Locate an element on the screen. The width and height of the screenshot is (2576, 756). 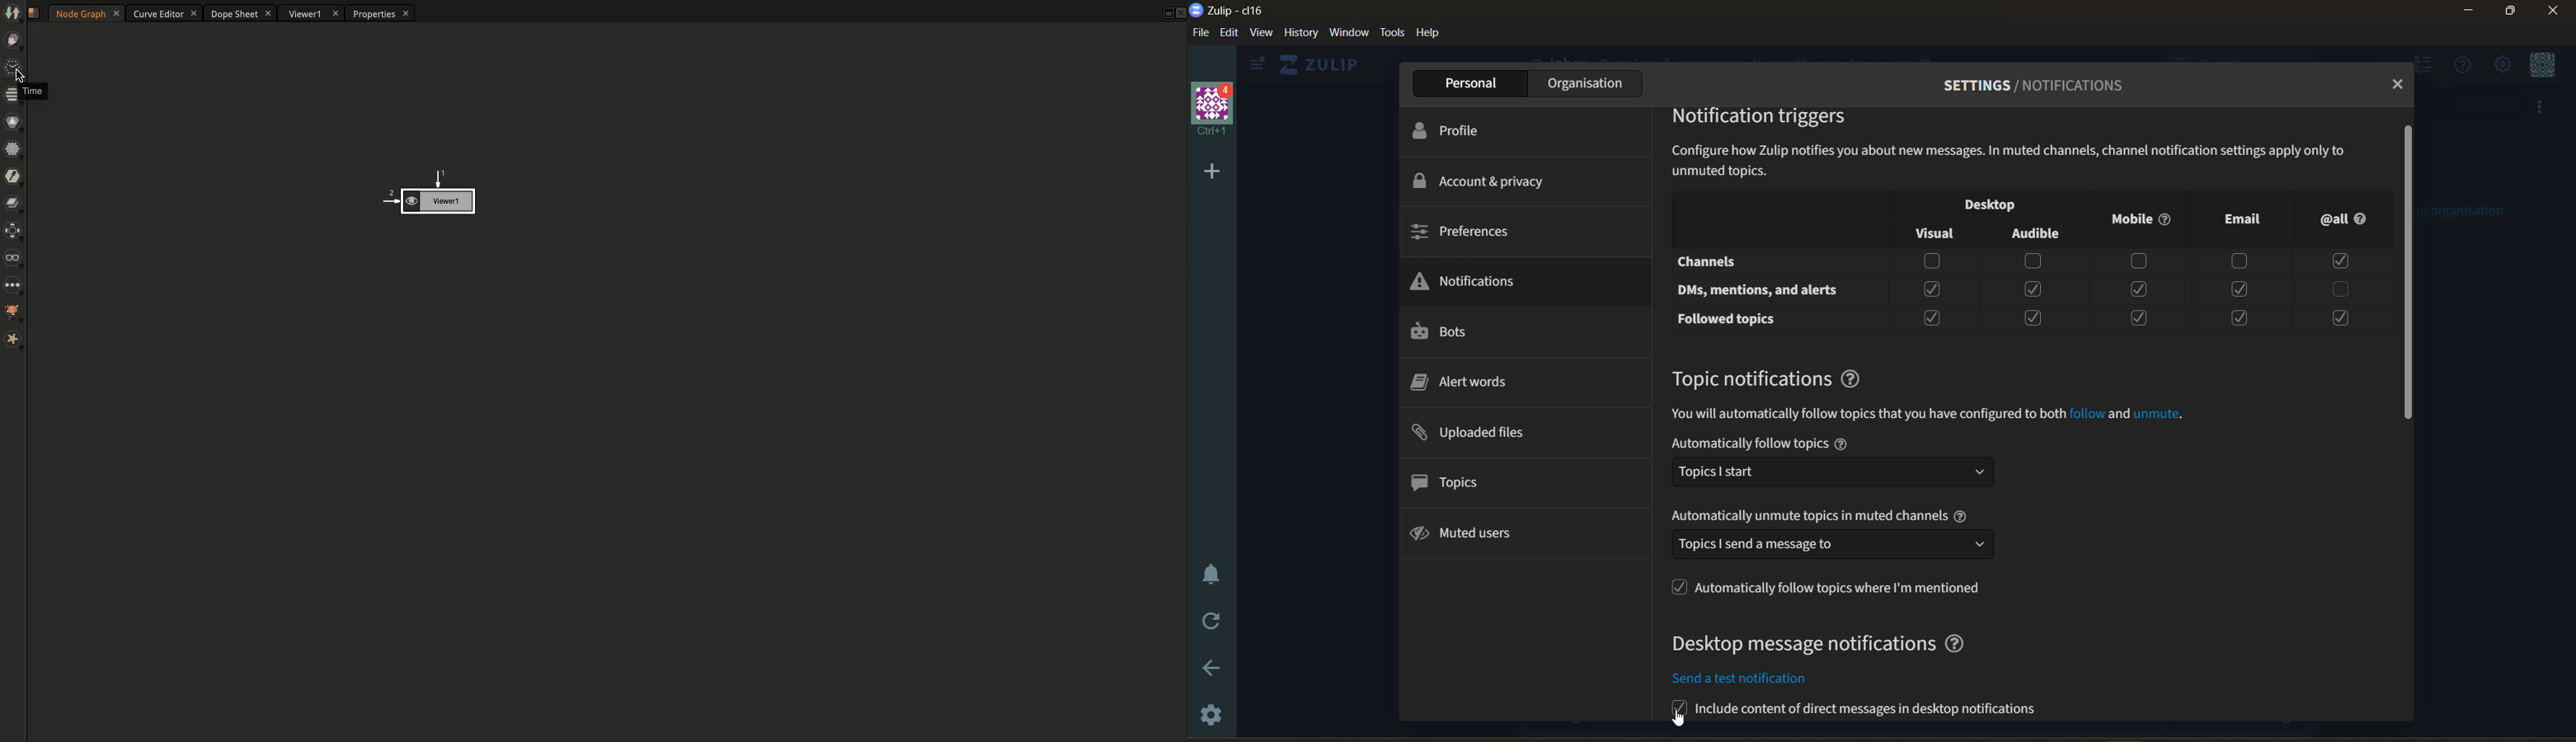
Channels is located at coordinates (1715, 262).